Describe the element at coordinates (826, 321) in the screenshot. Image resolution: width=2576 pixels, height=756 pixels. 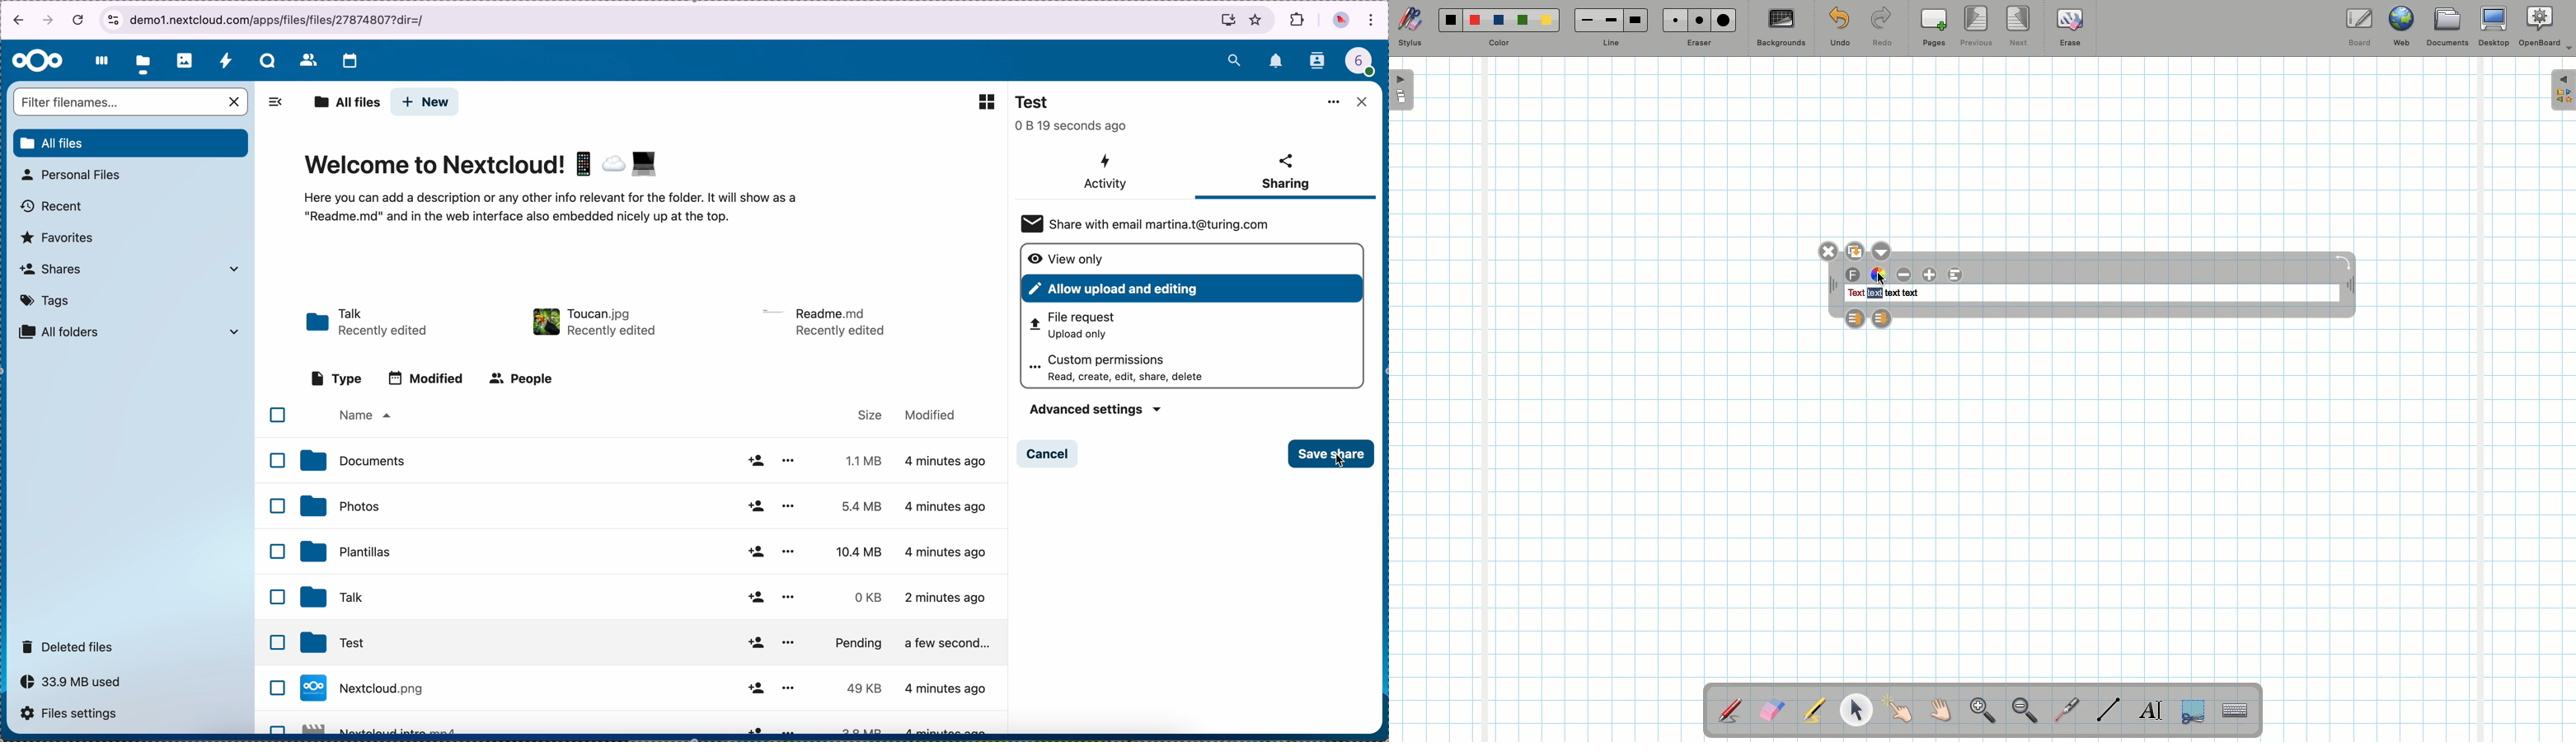
I see `file` at that location.